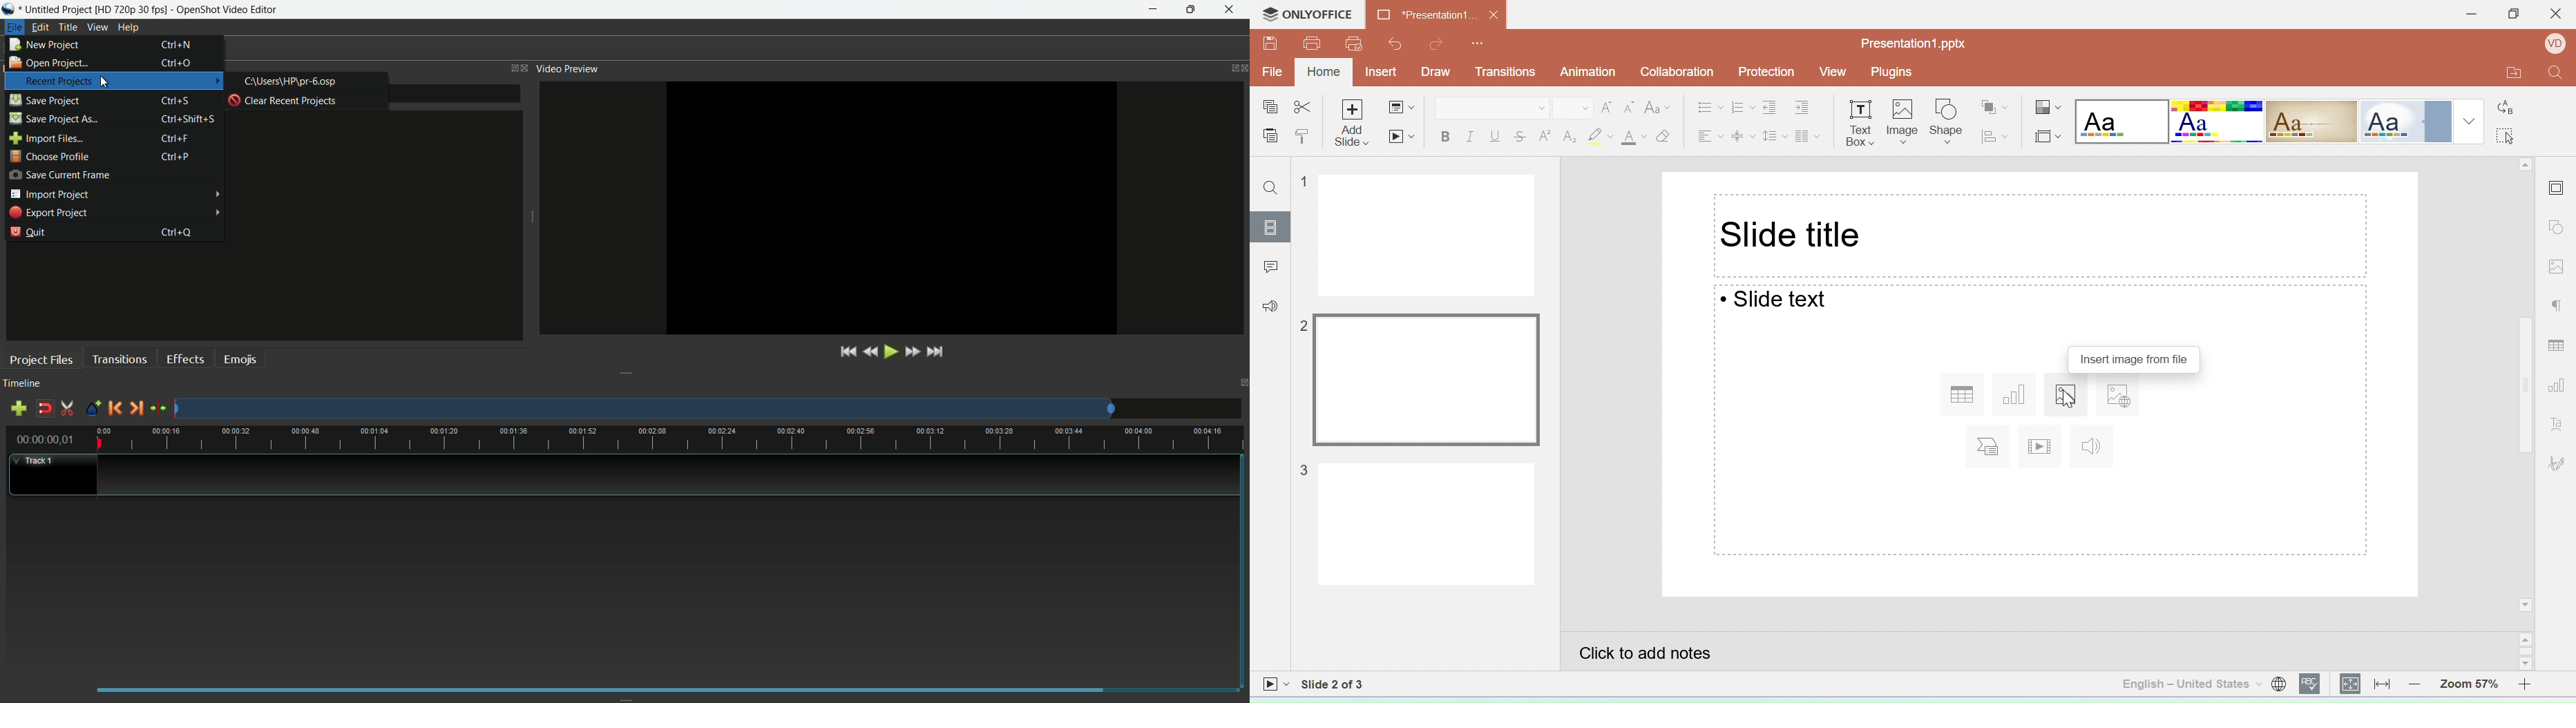  What do you see at coordinates (2121, 122) in the screenshot?
I see `Blank` at bounding box center [2121, 122].